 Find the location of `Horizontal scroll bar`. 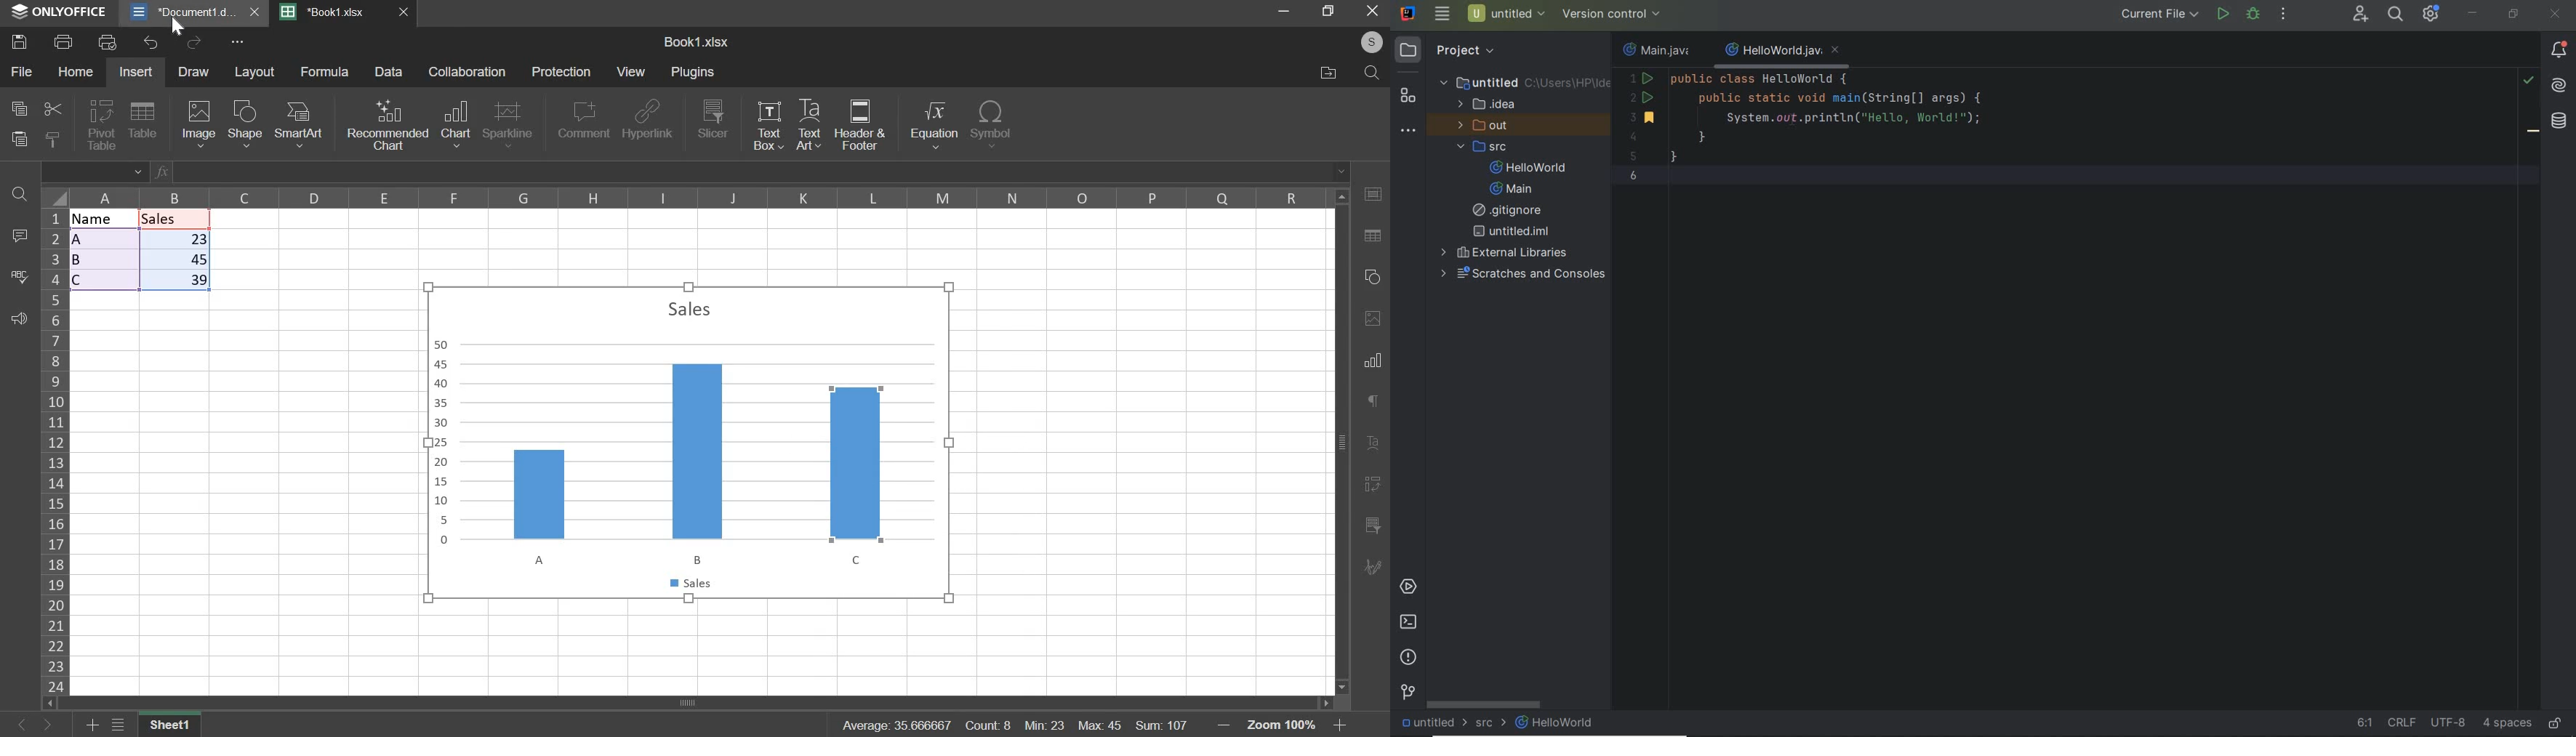

Horizontal scroll bar is located at coordinates (685, 702).